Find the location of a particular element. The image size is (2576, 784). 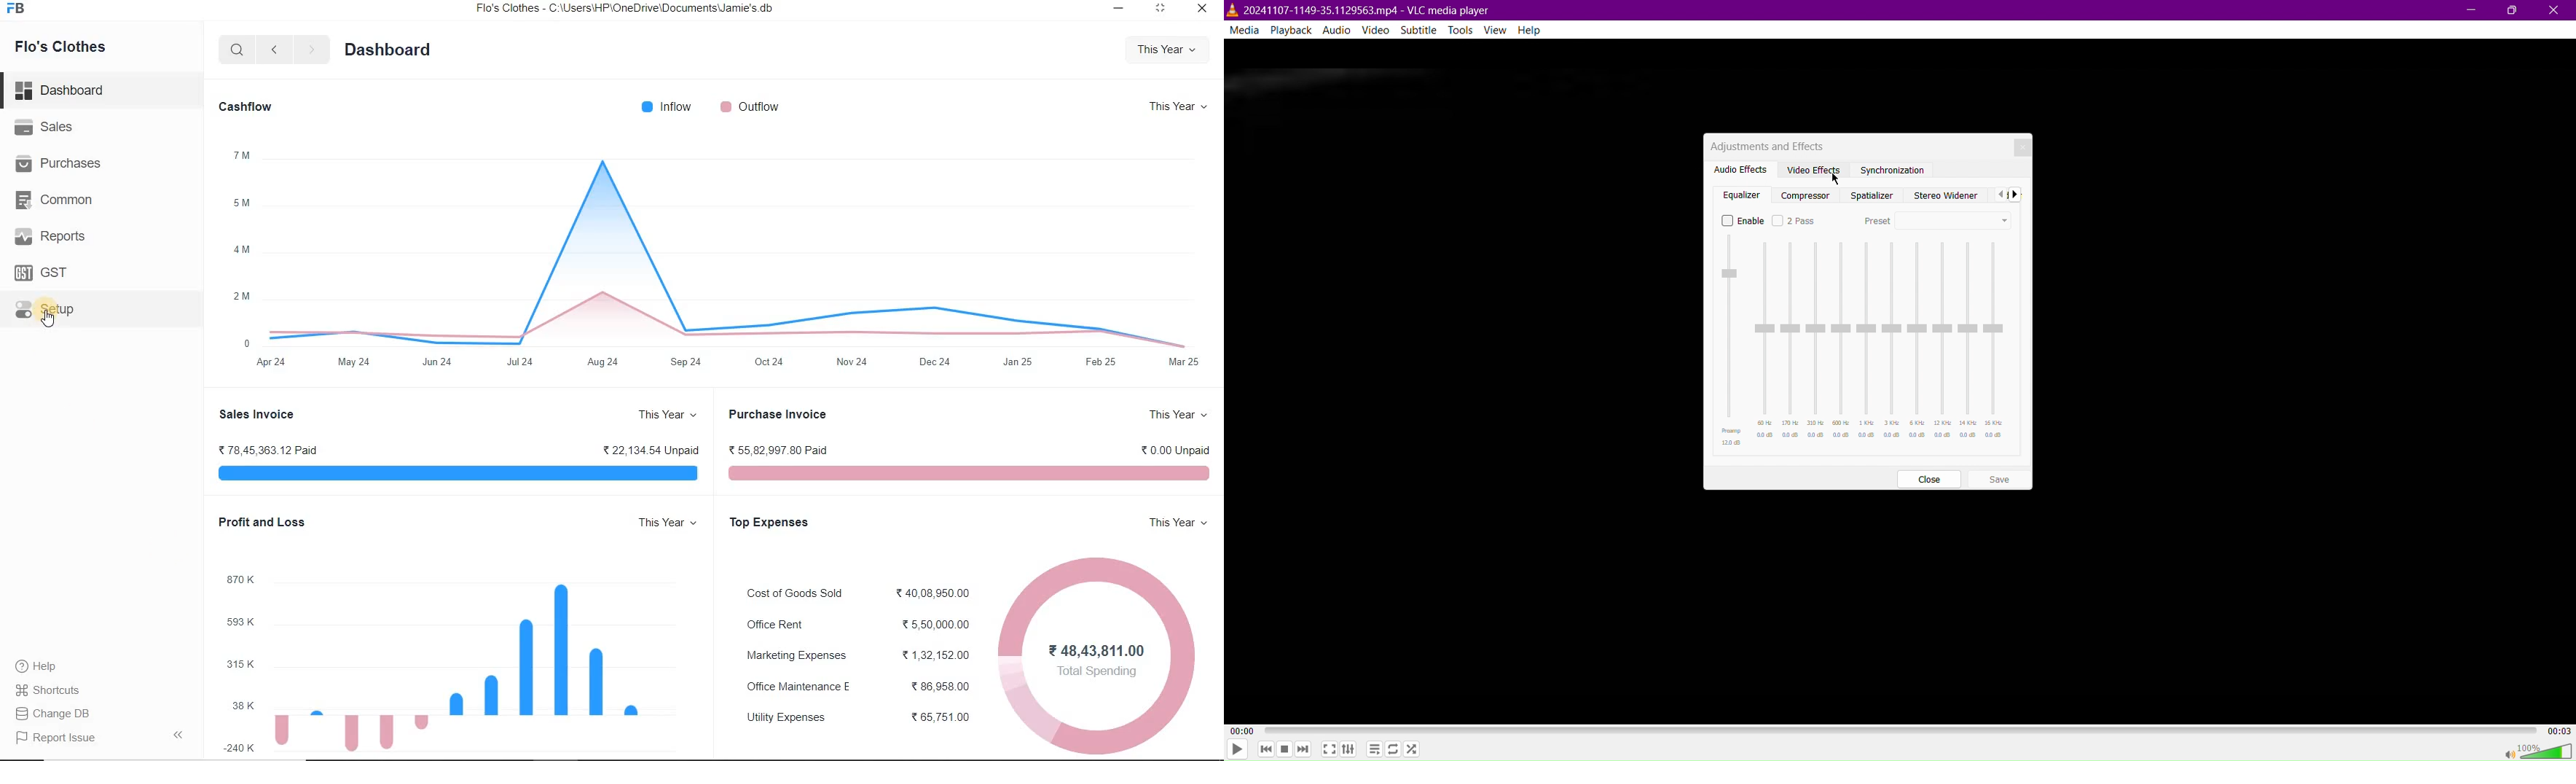

Flo's Clothes - C:\Users\HP\OneDrive\Documents\Jamie's.db is located at coordinates (629, 9).